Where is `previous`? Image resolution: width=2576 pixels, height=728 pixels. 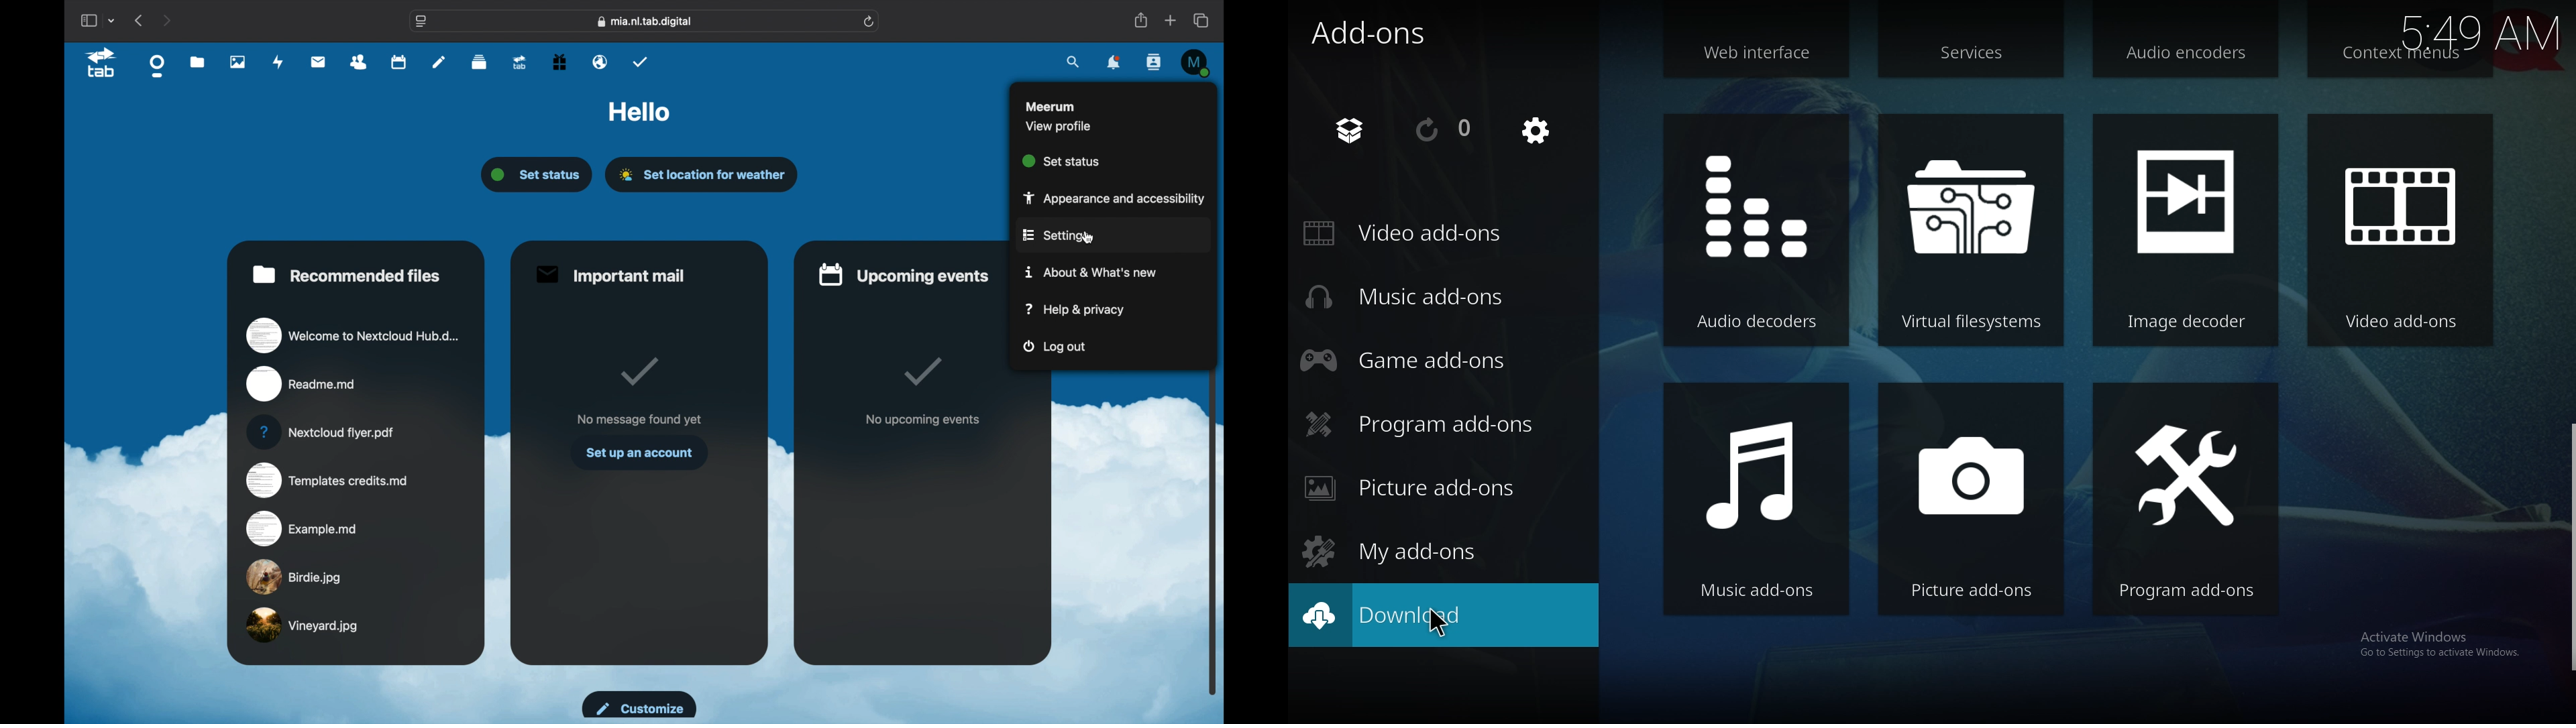 previous is located at coordinates (140, 20).